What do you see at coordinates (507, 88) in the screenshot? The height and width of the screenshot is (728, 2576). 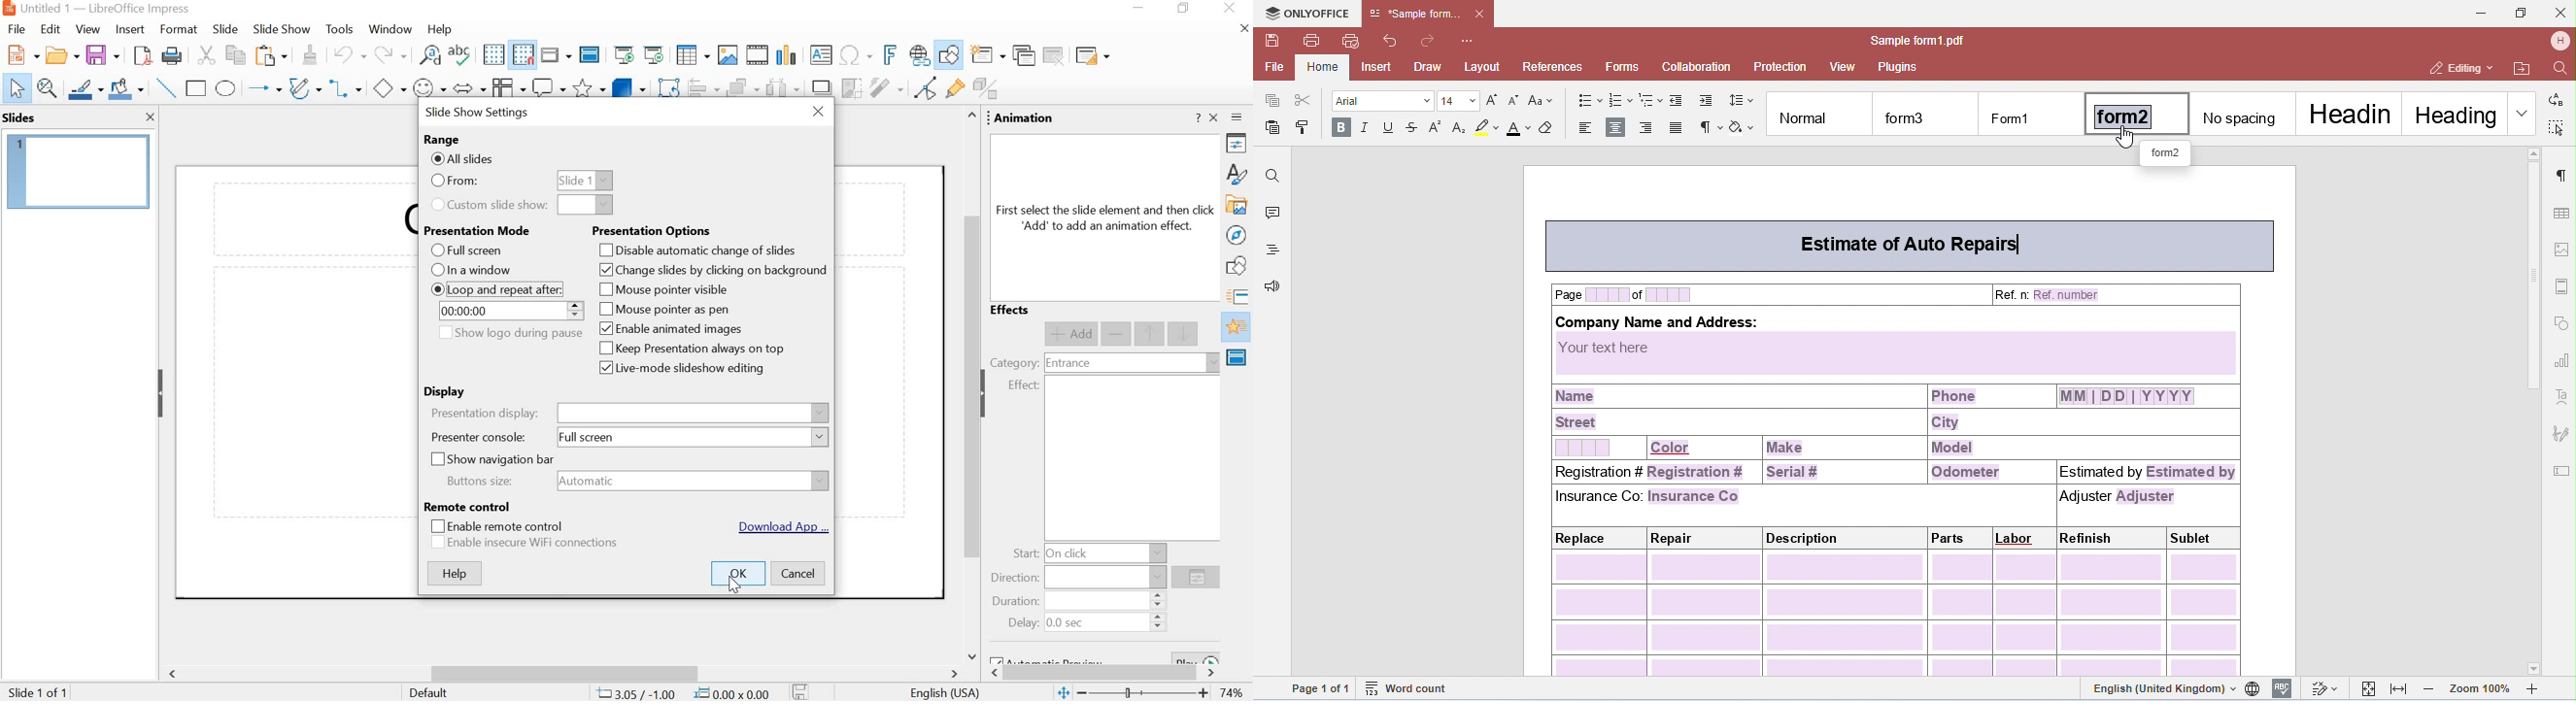 I see `flowchart` at bounding box center [507, 88].